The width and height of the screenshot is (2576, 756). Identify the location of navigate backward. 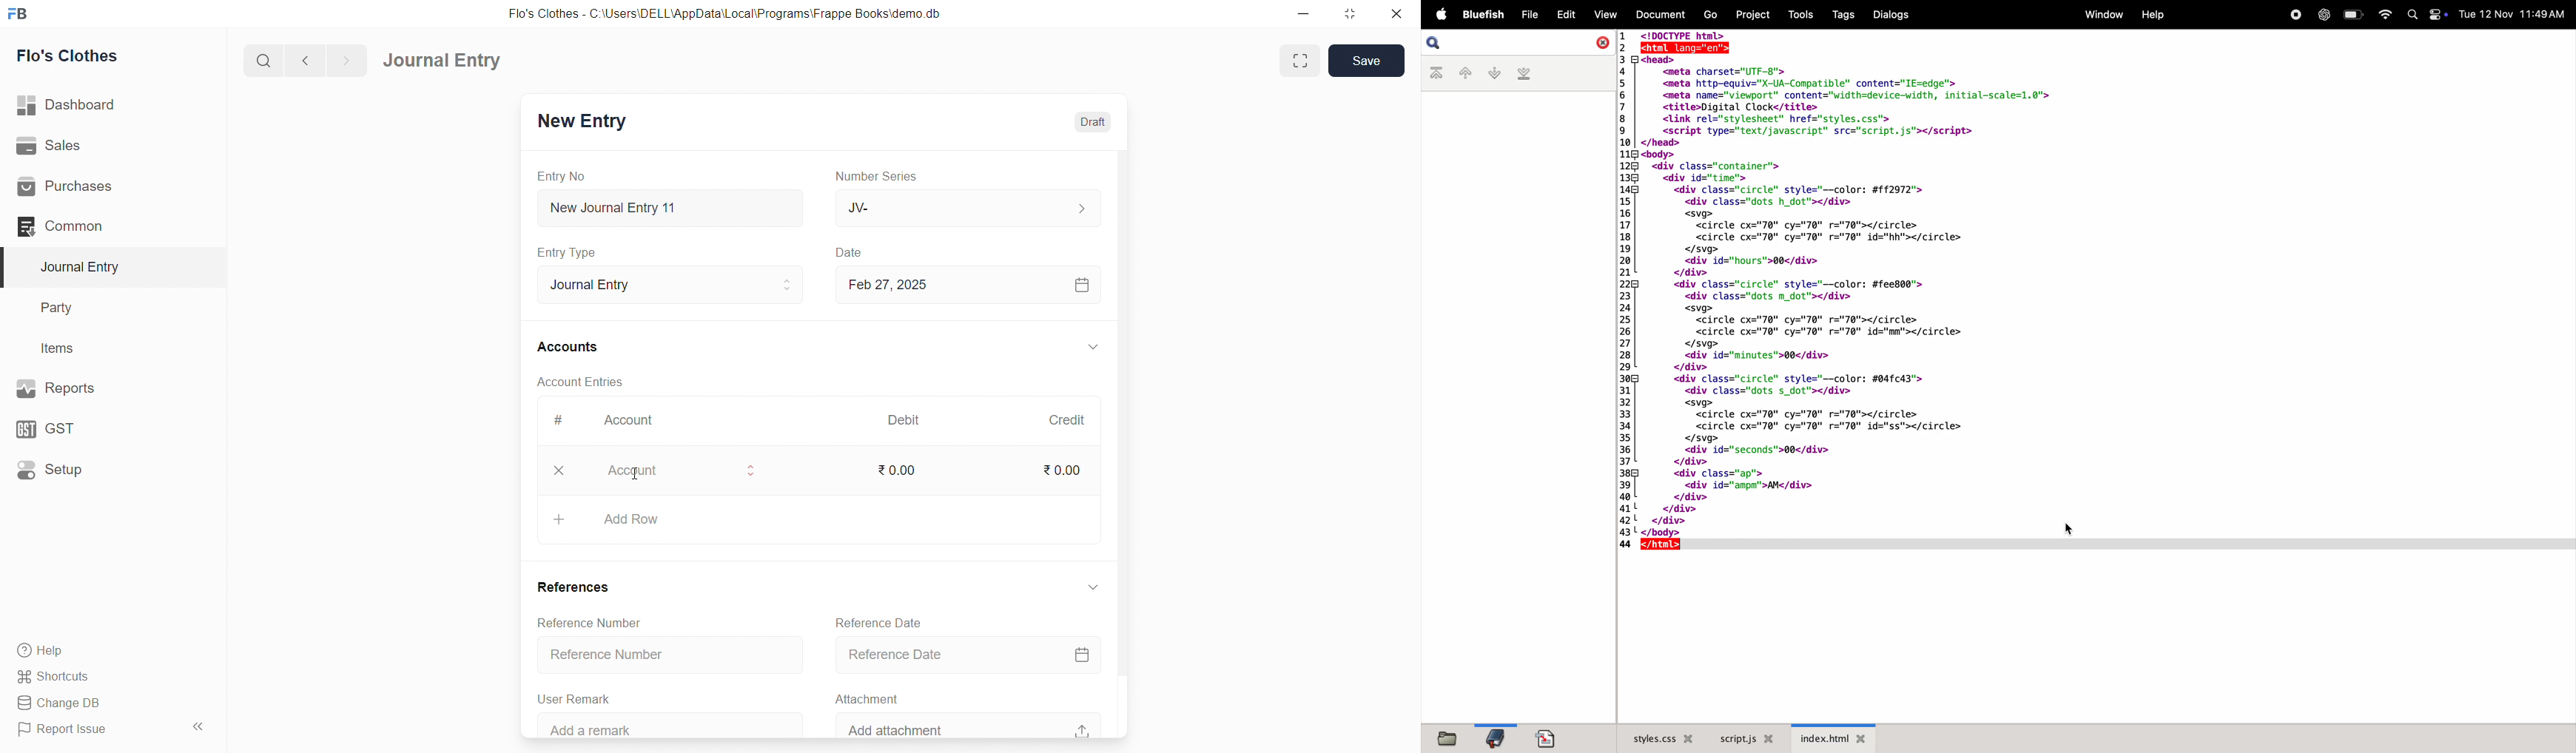
(307, 61).